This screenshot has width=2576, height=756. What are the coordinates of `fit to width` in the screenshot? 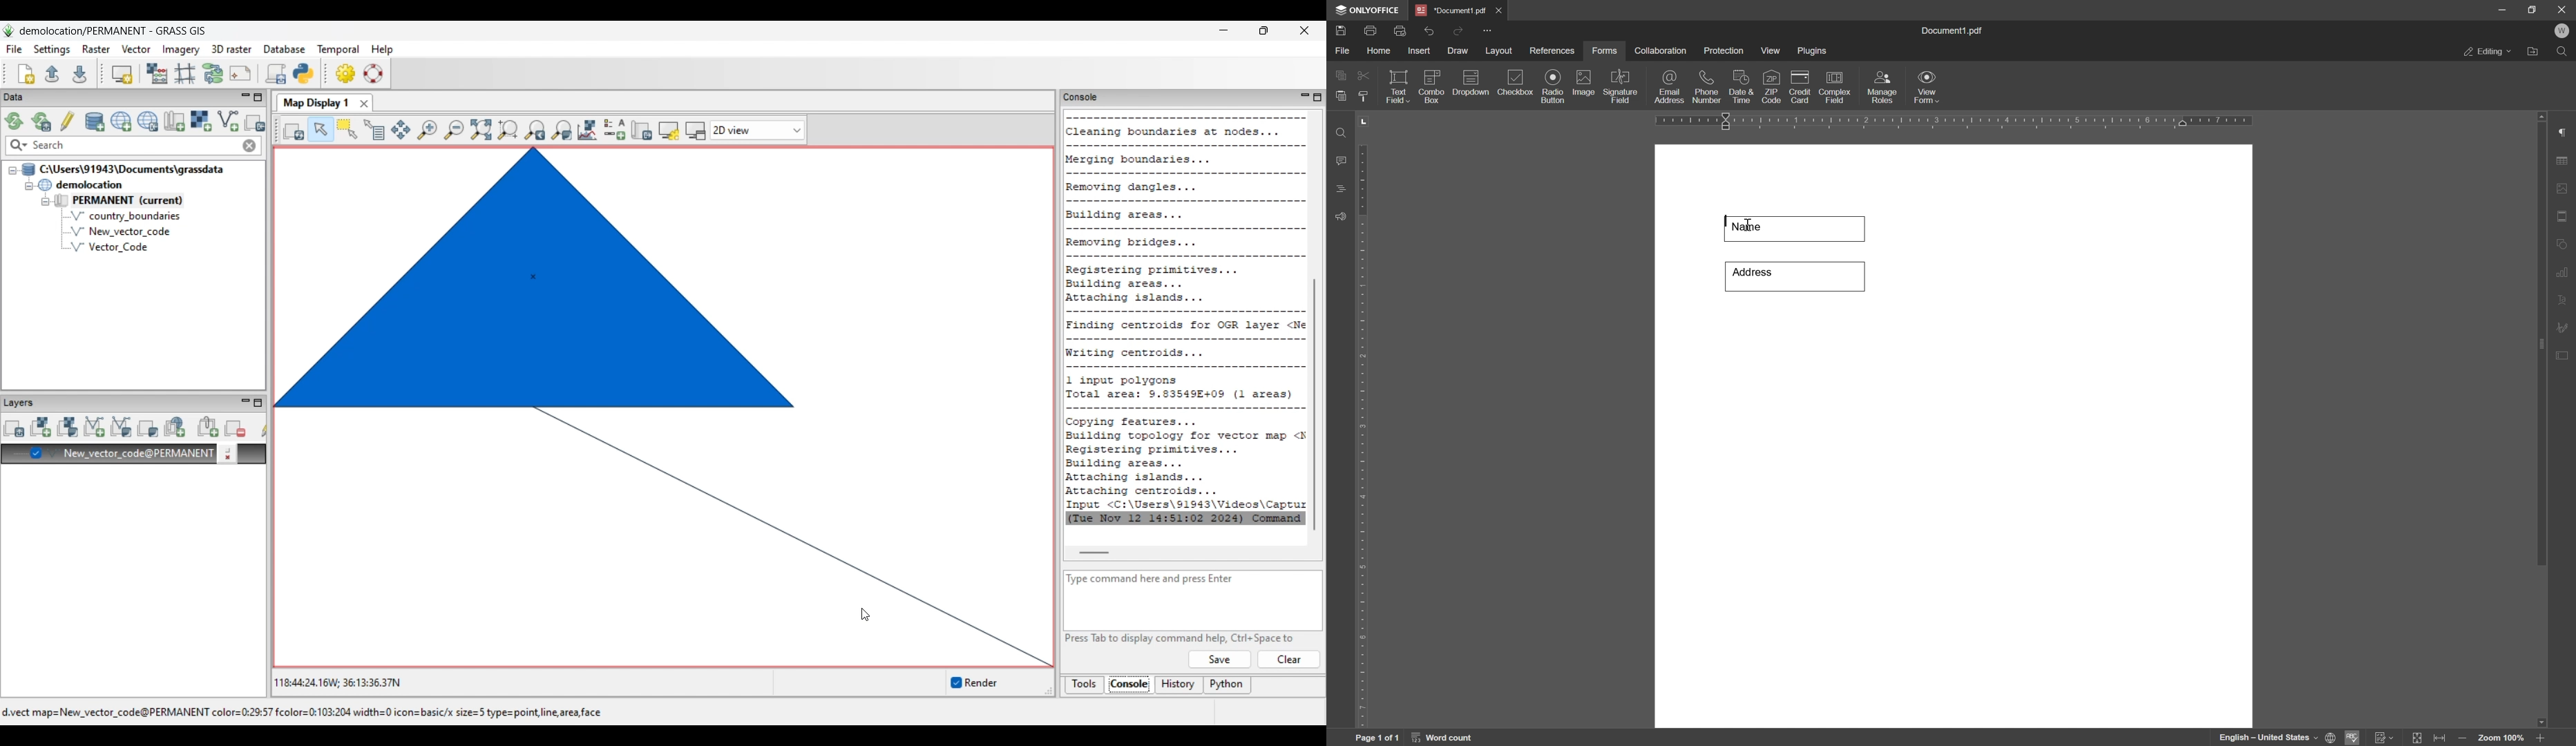 It's located at (2442, 739).